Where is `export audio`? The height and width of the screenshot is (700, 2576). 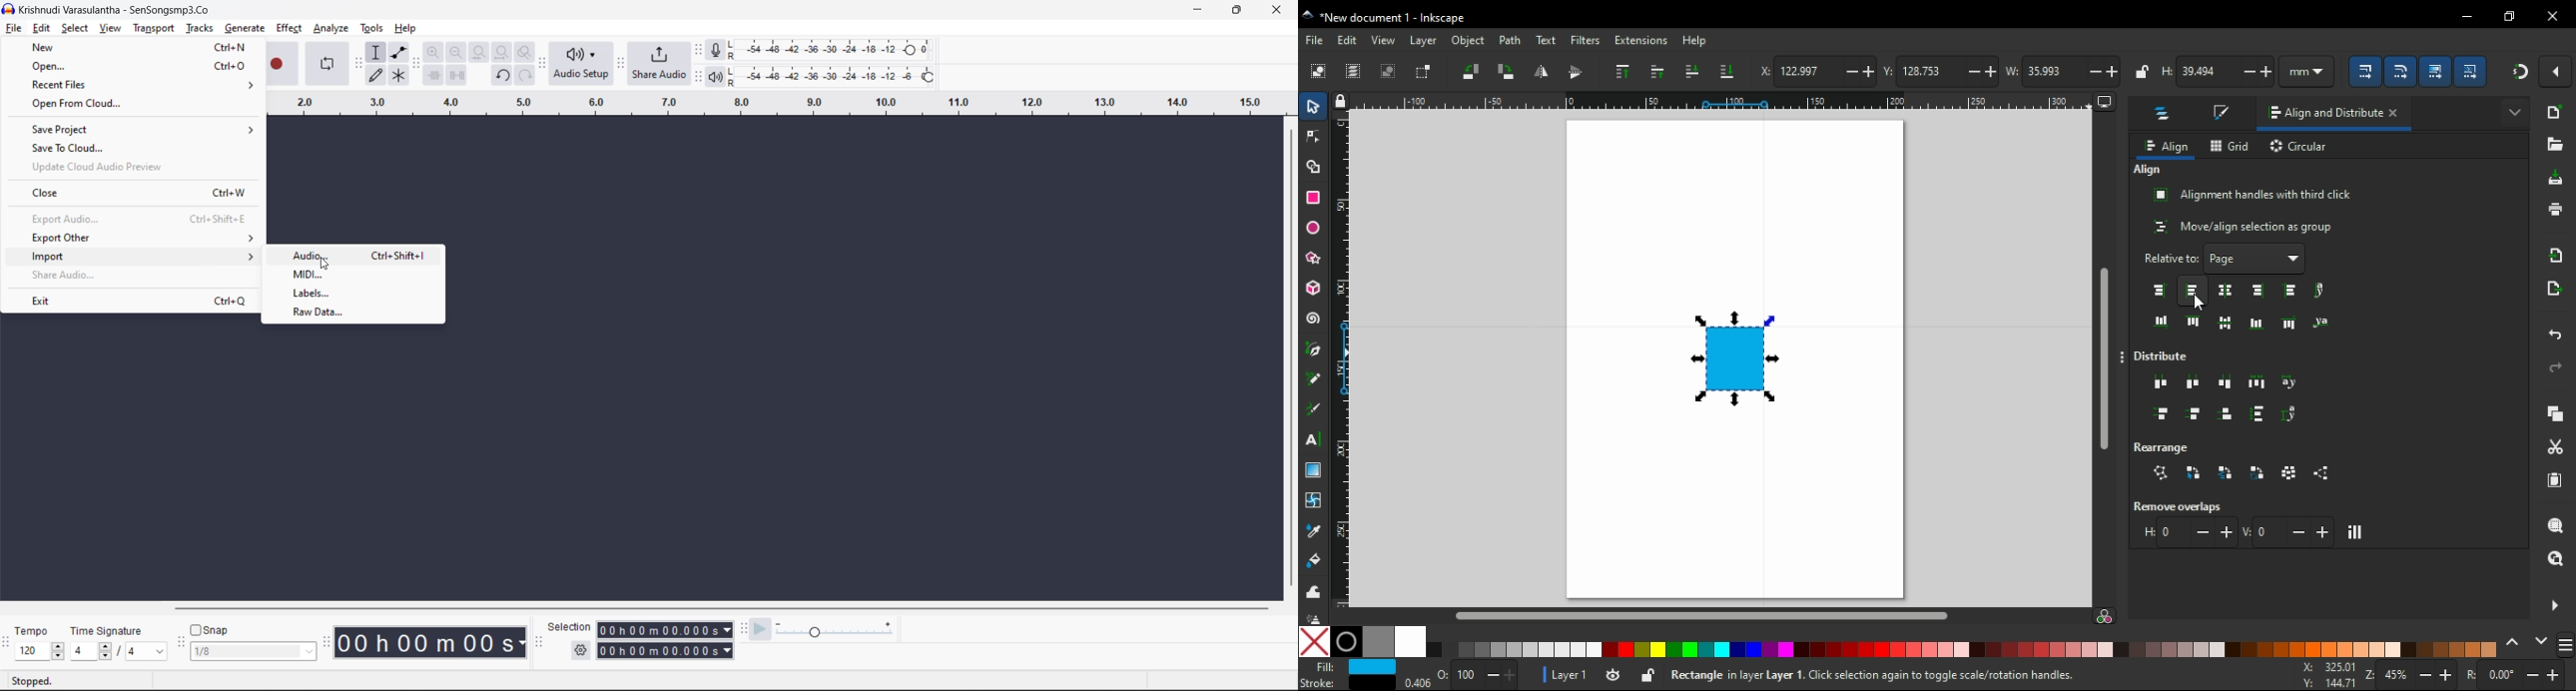
export audio is located at coordinates (140, 218).